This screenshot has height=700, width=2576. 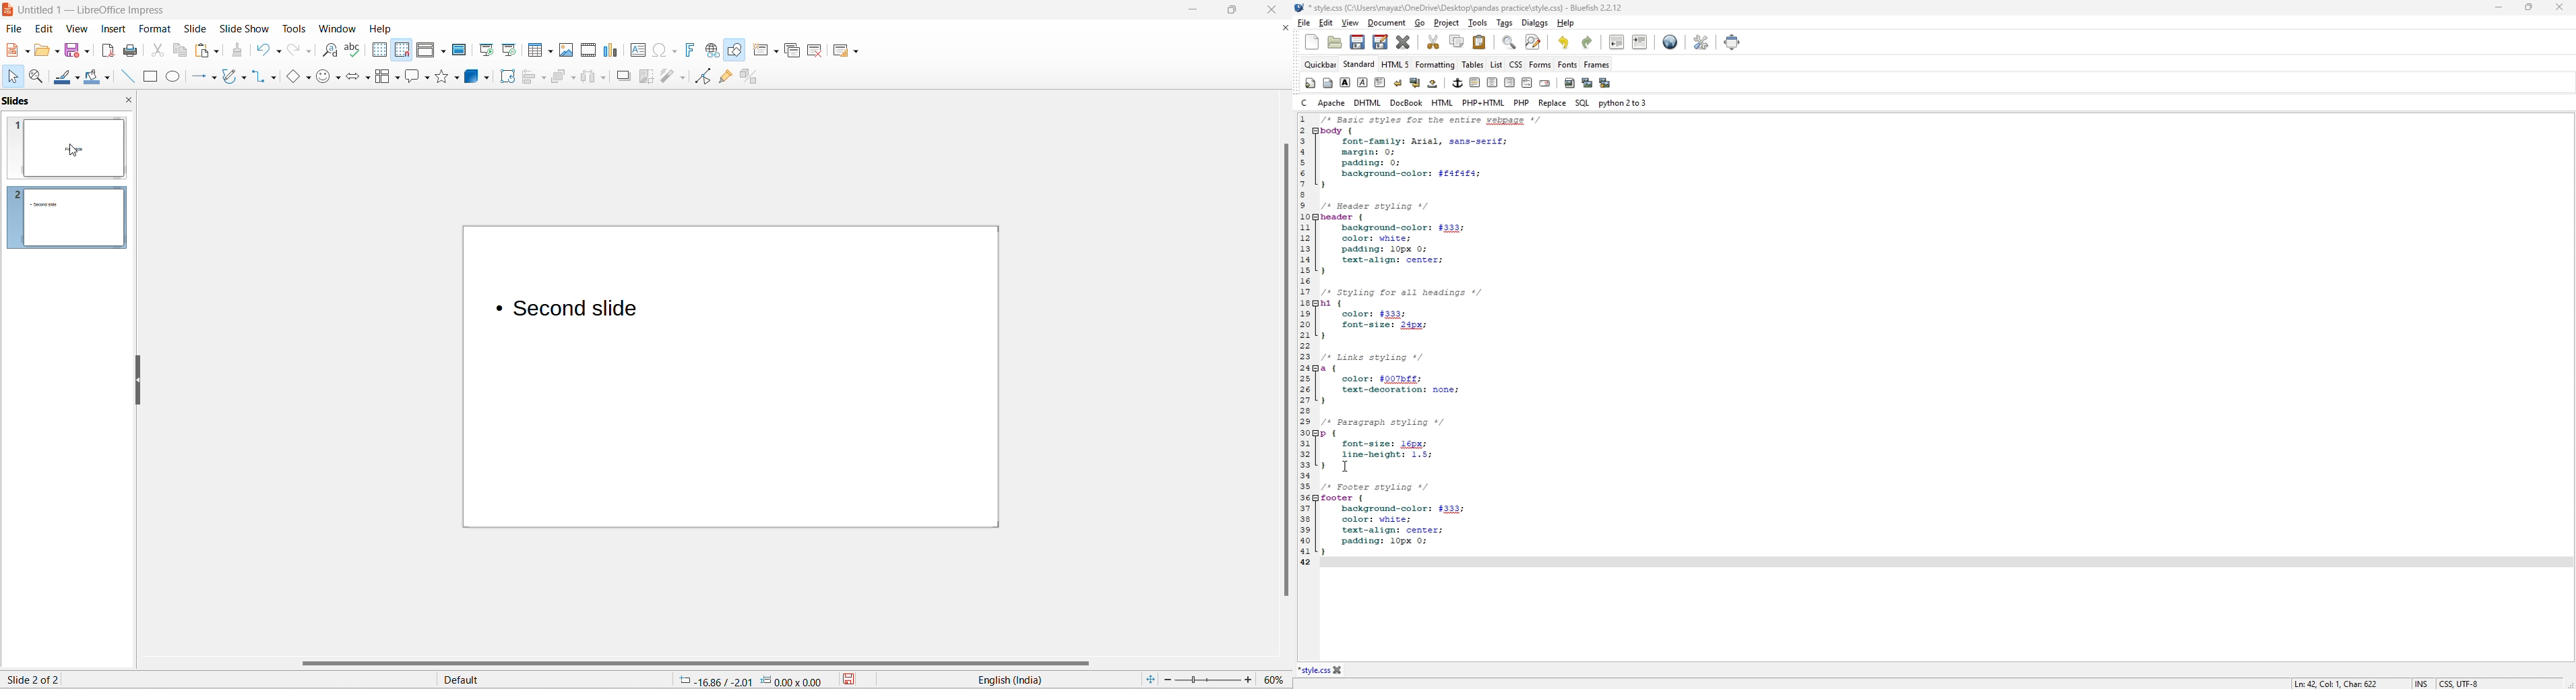 What do you see at coordinates (1274, 678) in the screenshot?
I see `zoom percentage` at bounding box center [1274, 678].